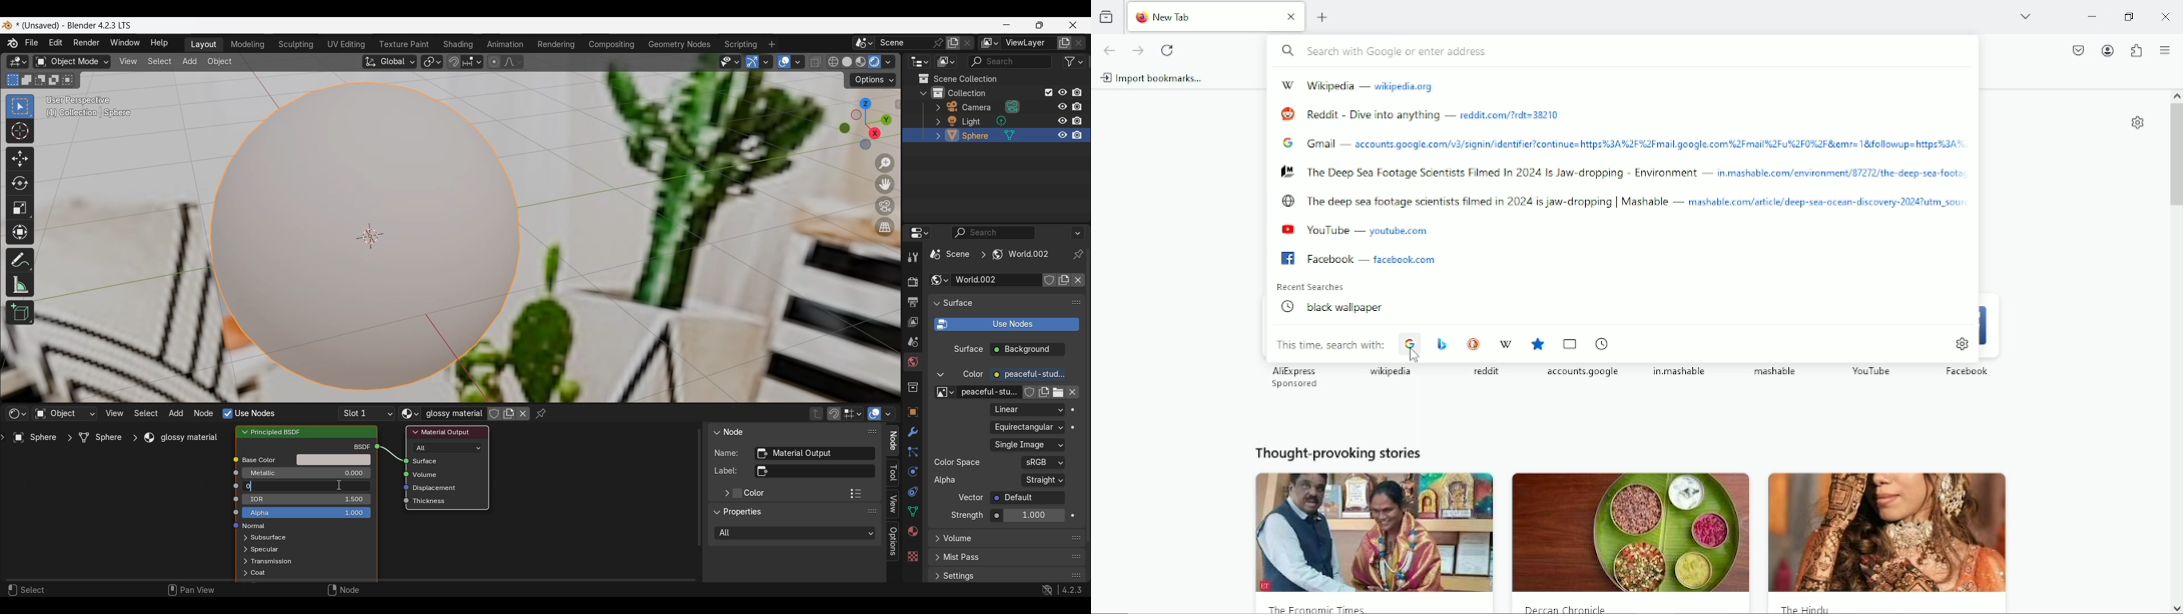  Describe the element at coordinates (1322, 608) in the screenshot. I see `the economic times` at that location.